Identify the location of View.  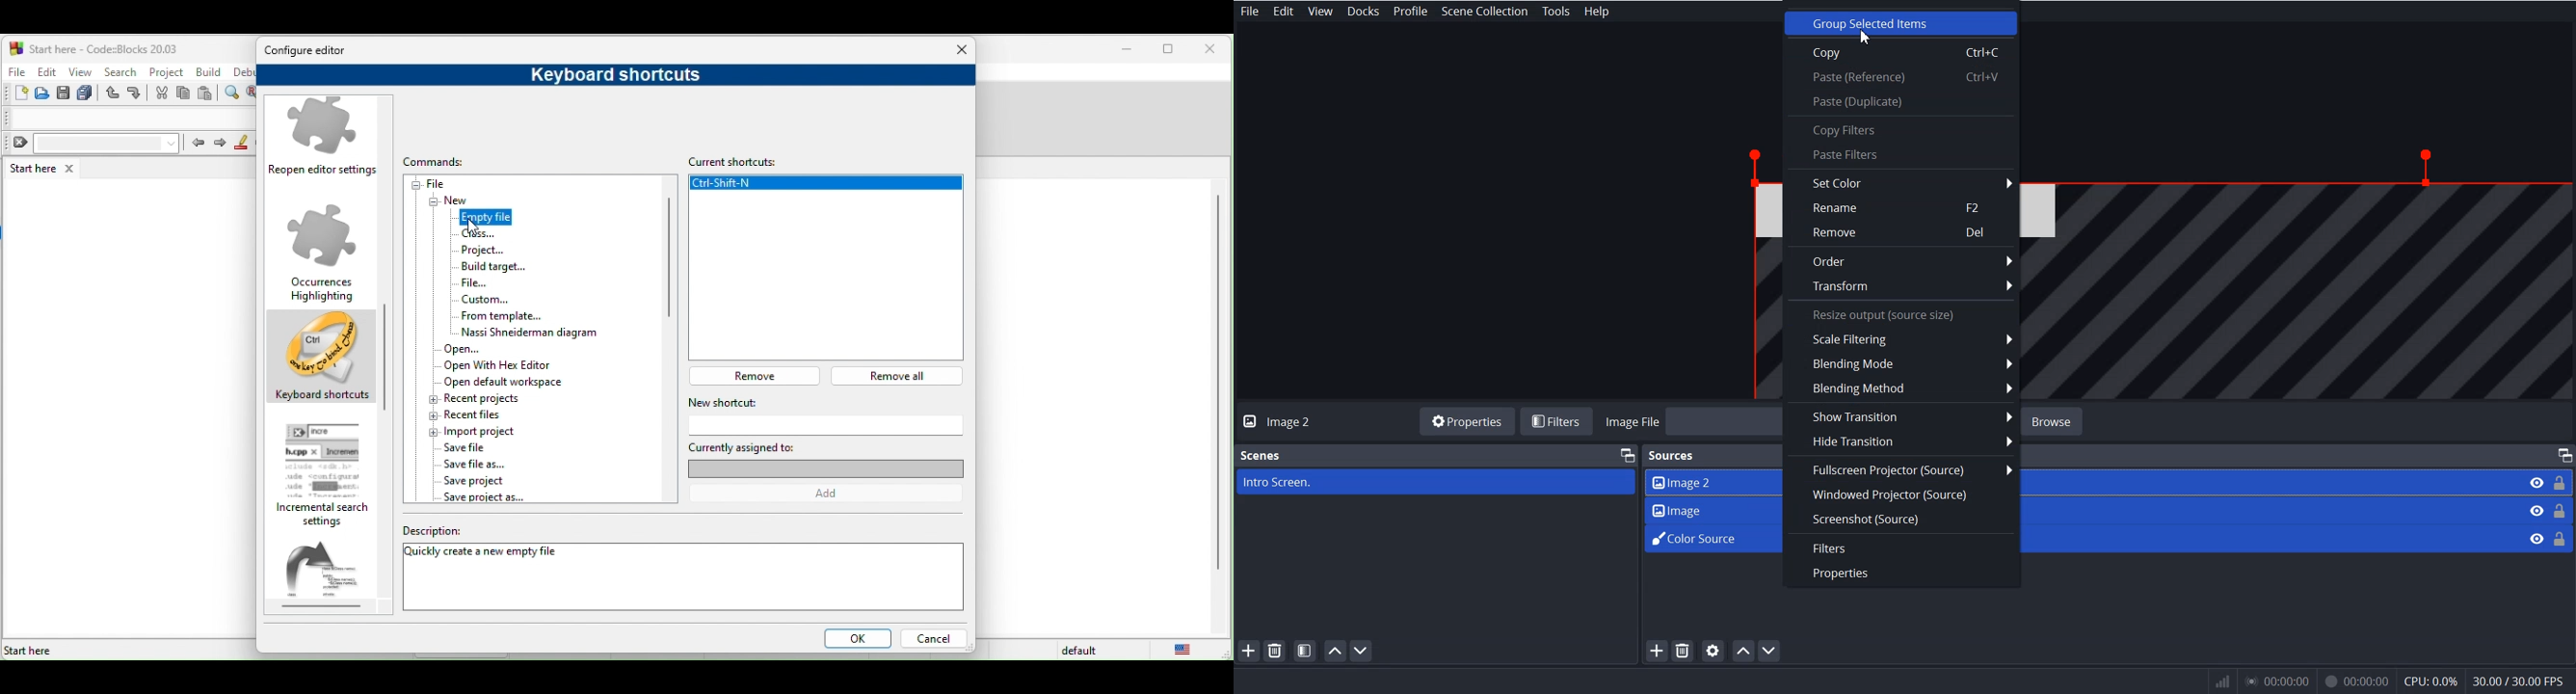
(1320, 11).